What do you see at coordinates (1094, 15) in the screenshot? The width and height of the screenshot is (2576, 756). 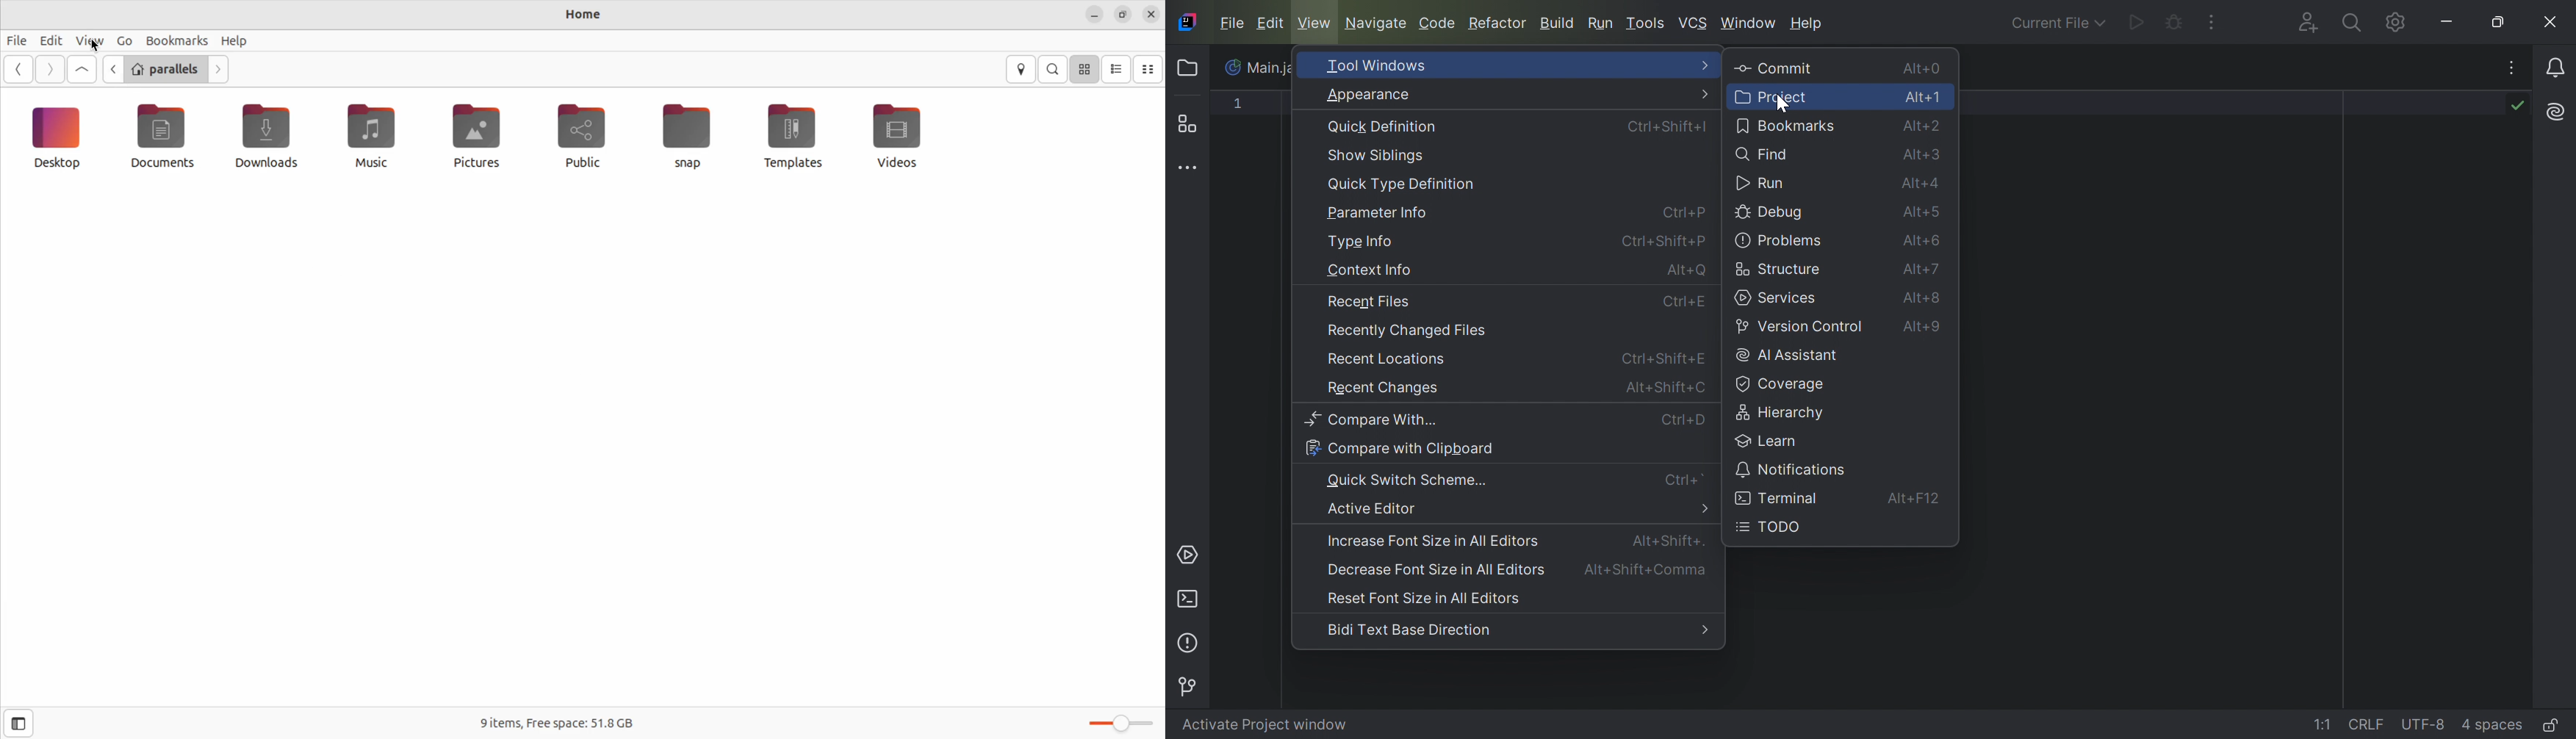 I see `minimize` at bounding box center [1094, 15].